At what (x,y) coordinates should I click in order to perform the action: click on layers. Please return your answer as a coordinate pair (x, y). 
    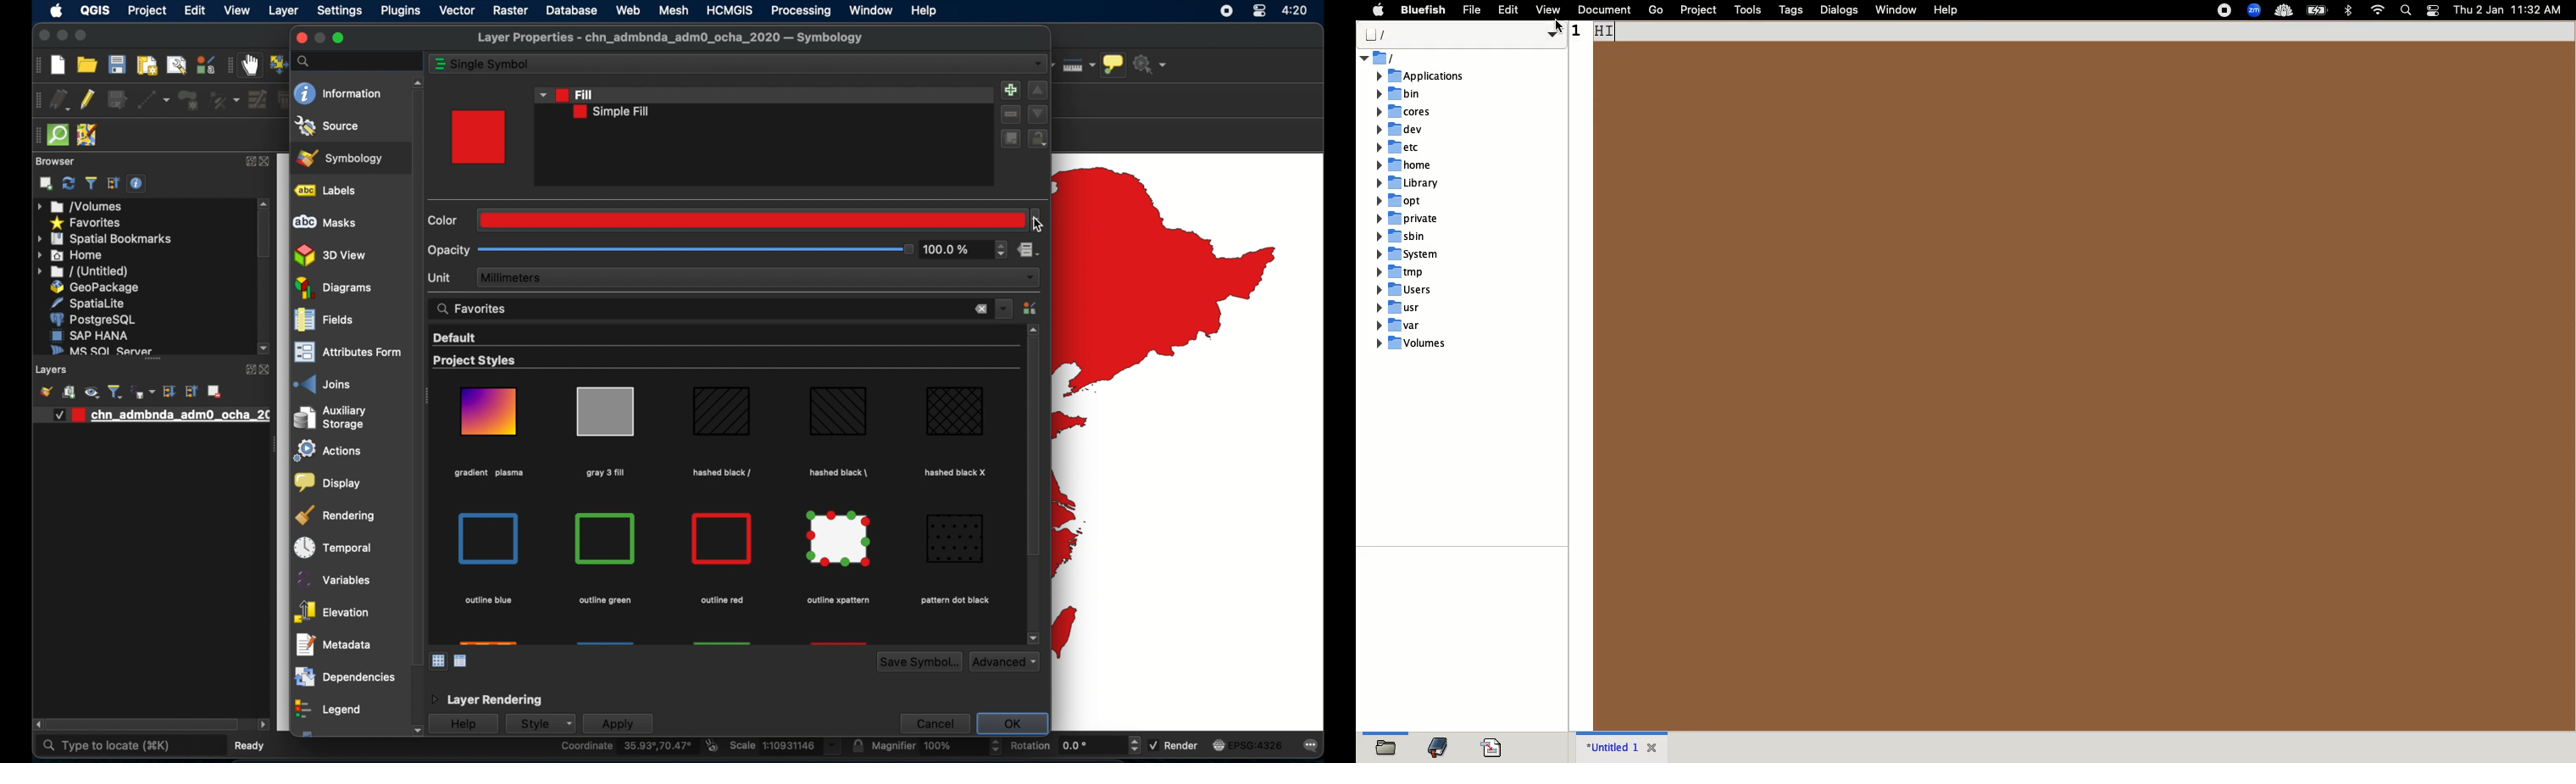
    Looking at the image, I should click on (53, 370).